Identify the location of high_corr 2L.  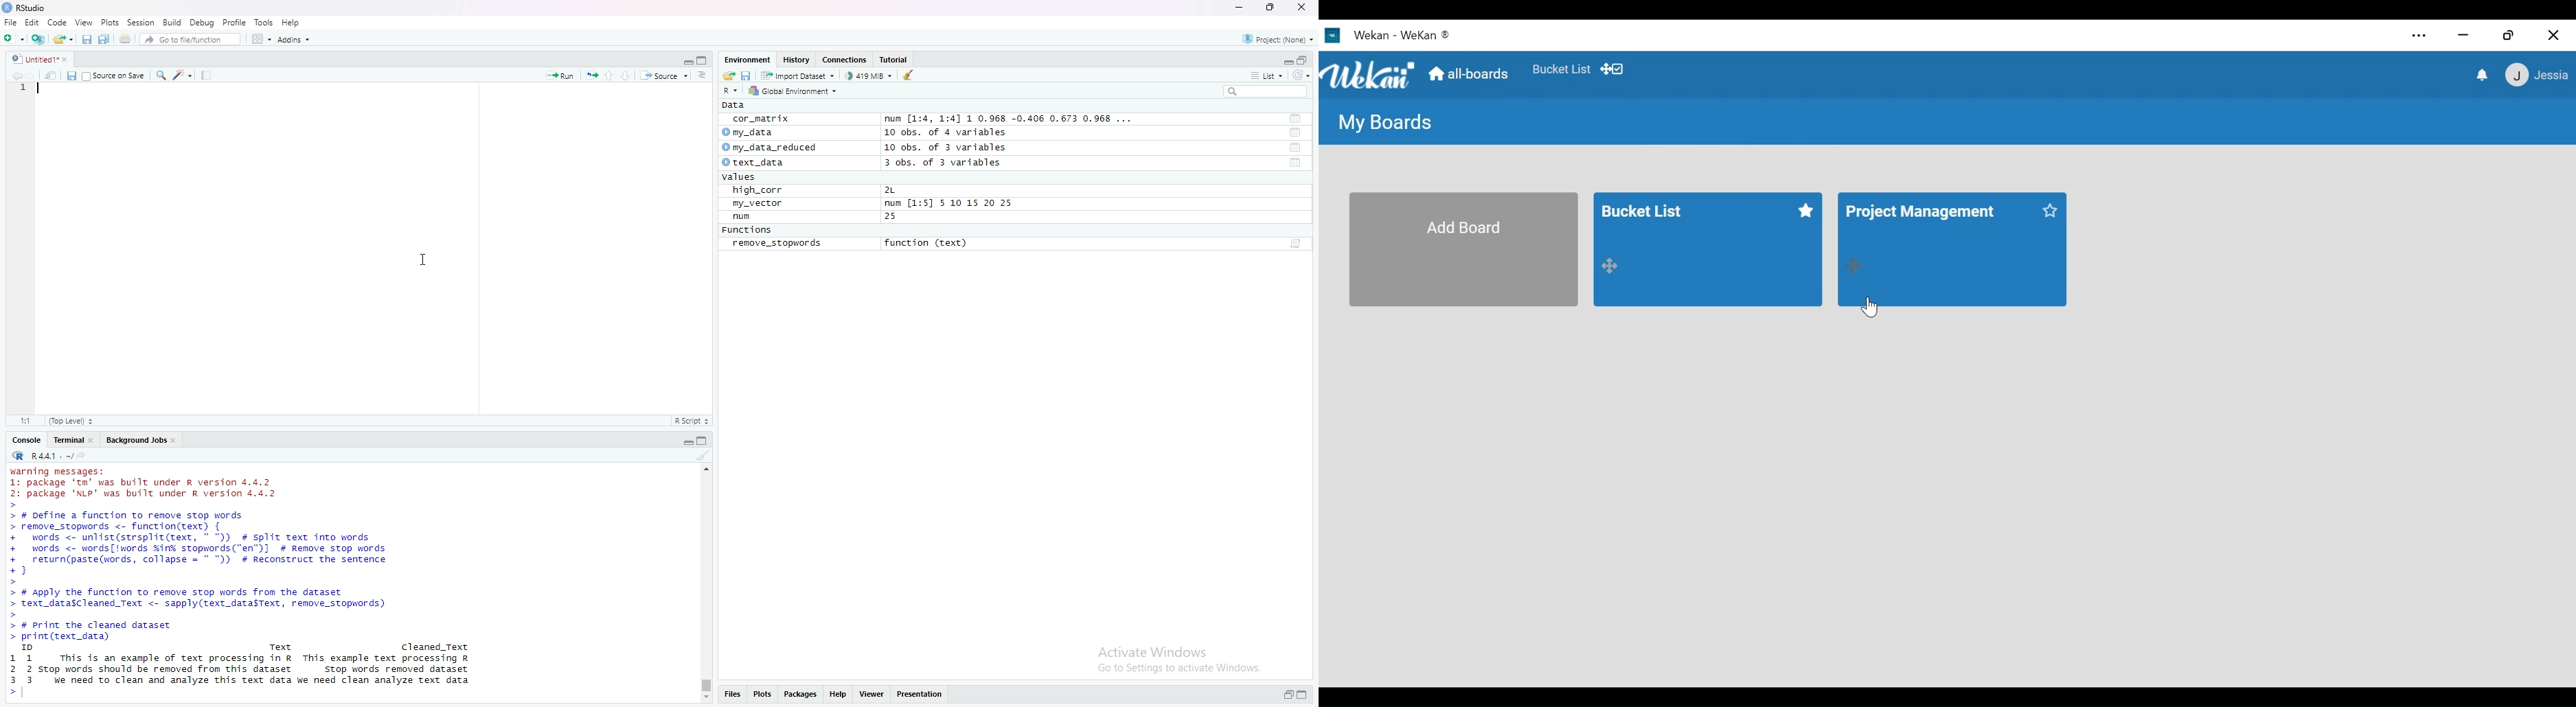
(814, 189).